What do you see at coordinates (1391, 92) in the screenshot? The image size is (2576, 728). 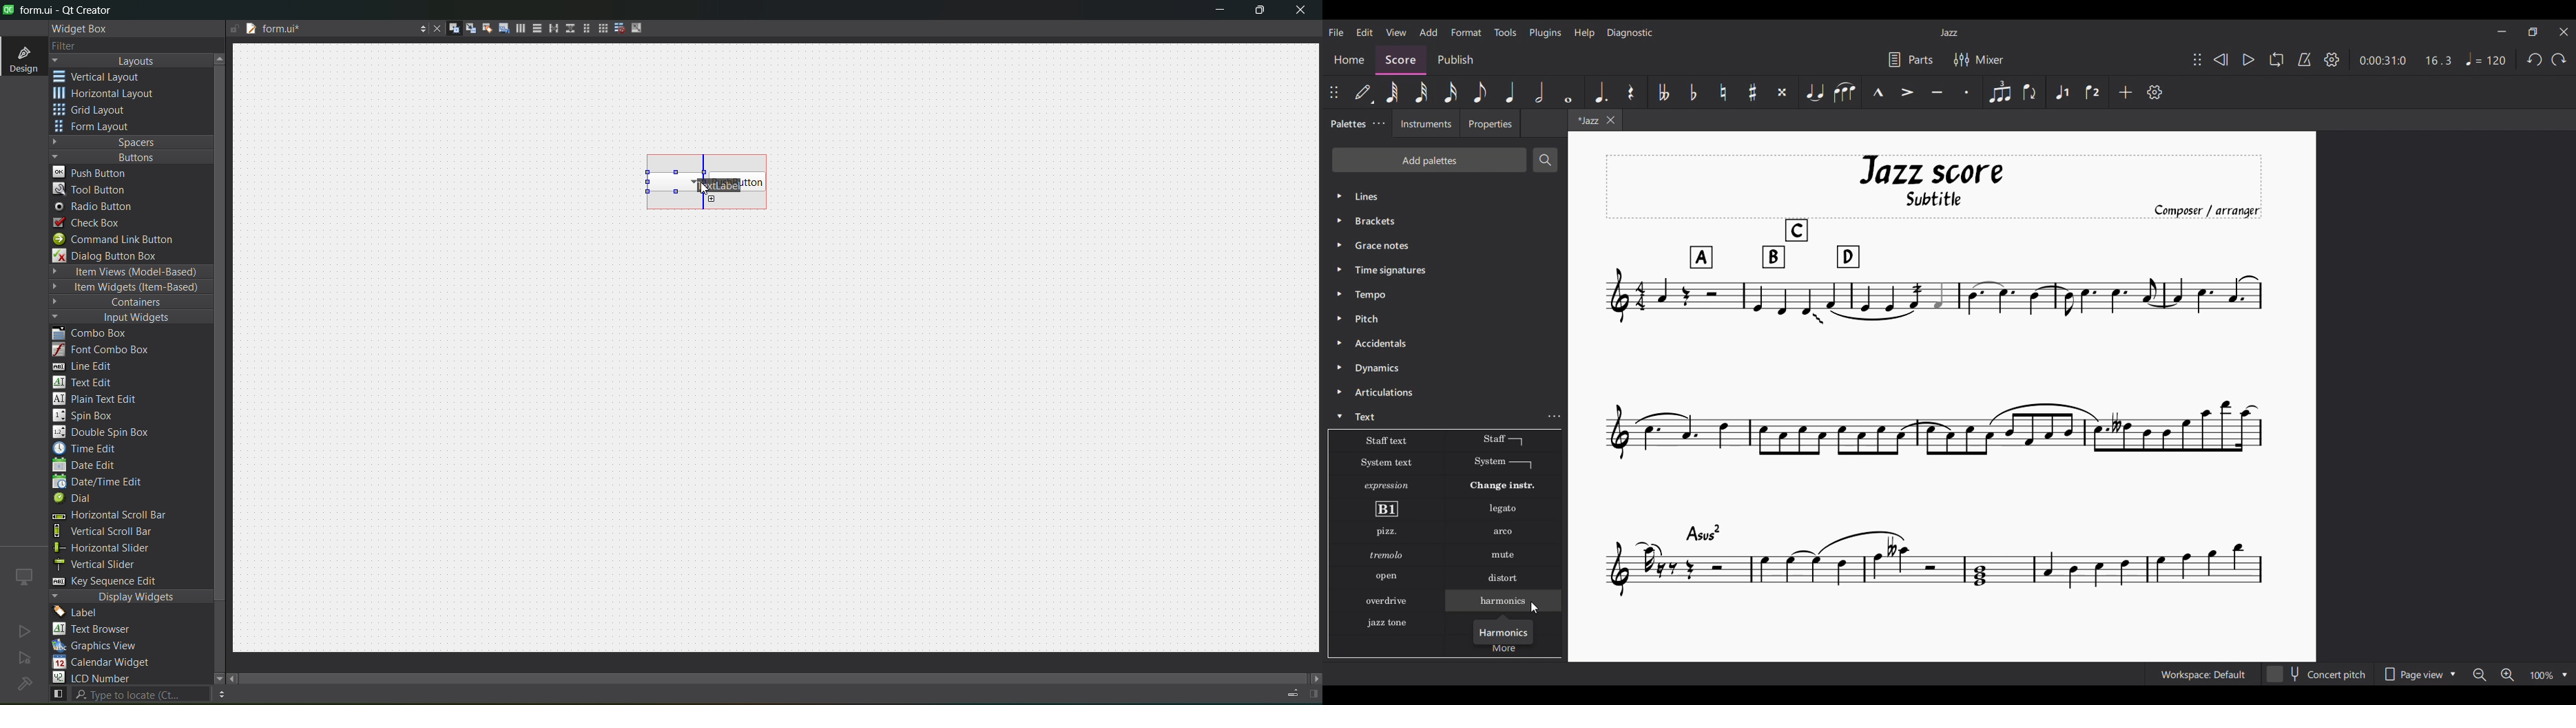 I see `64th note` at bounding box center [1391, 92].